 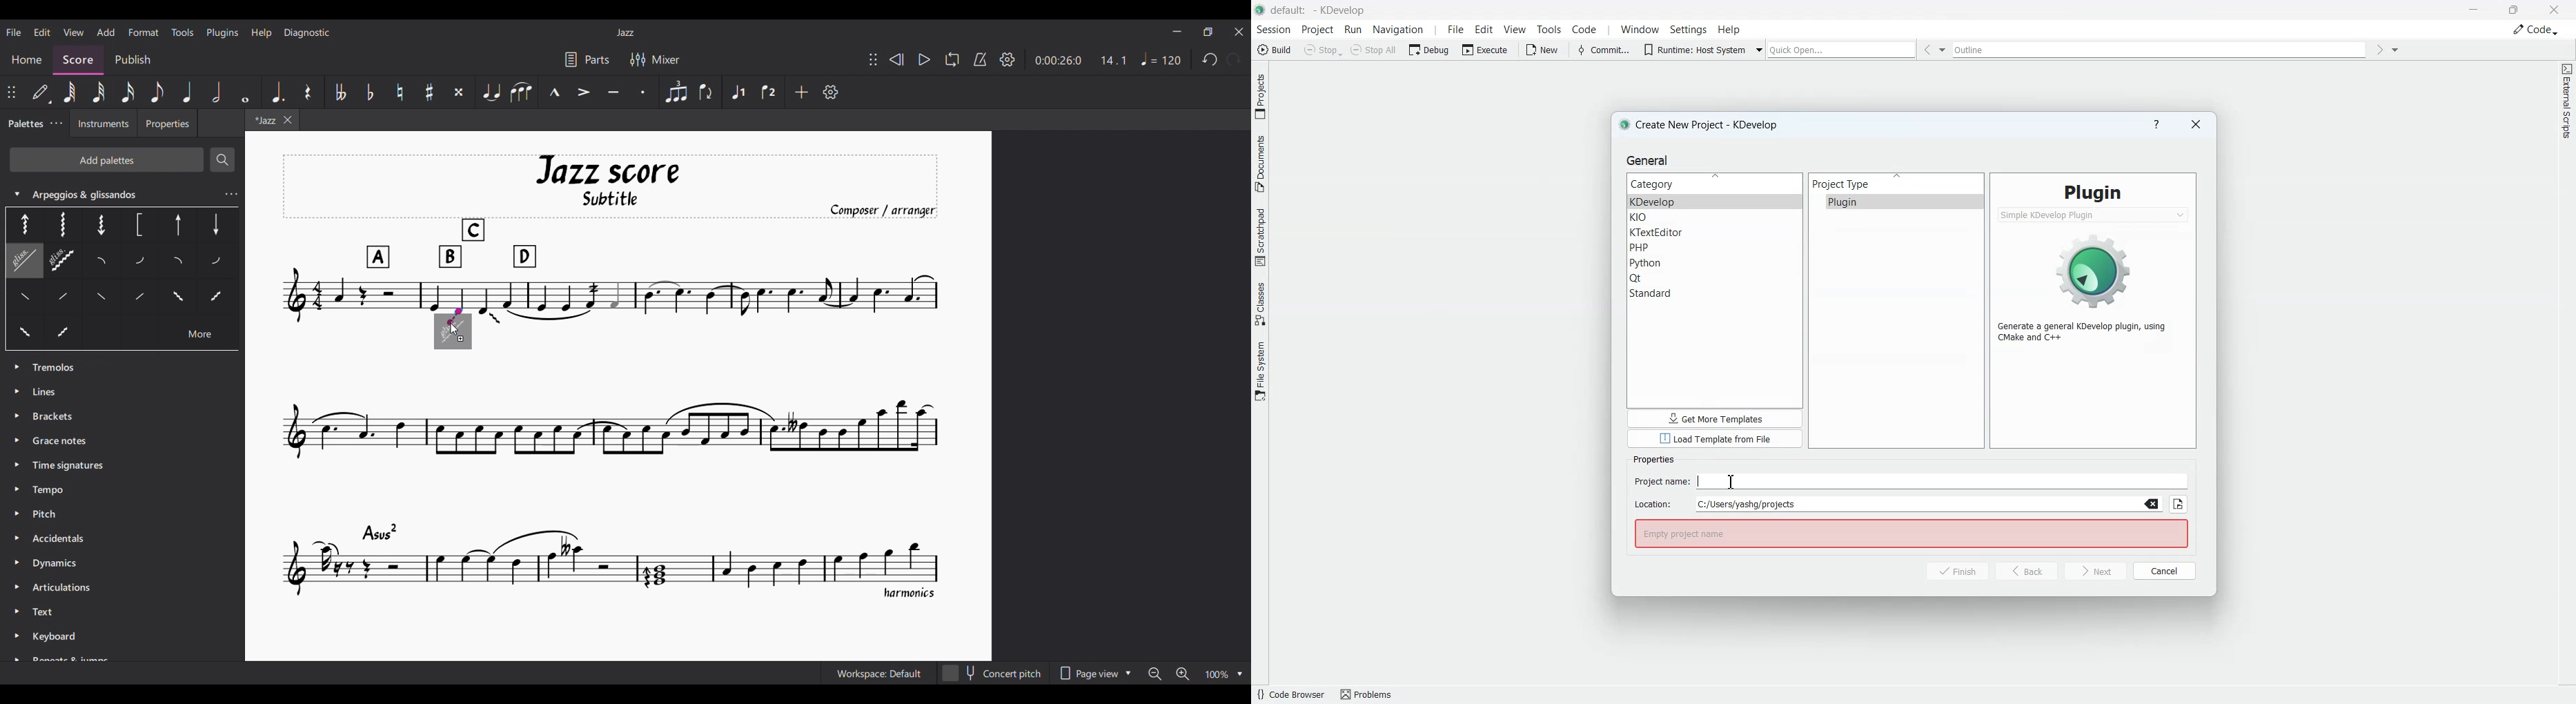 I want to click on Drop down box, so click(x=1945, y=50).